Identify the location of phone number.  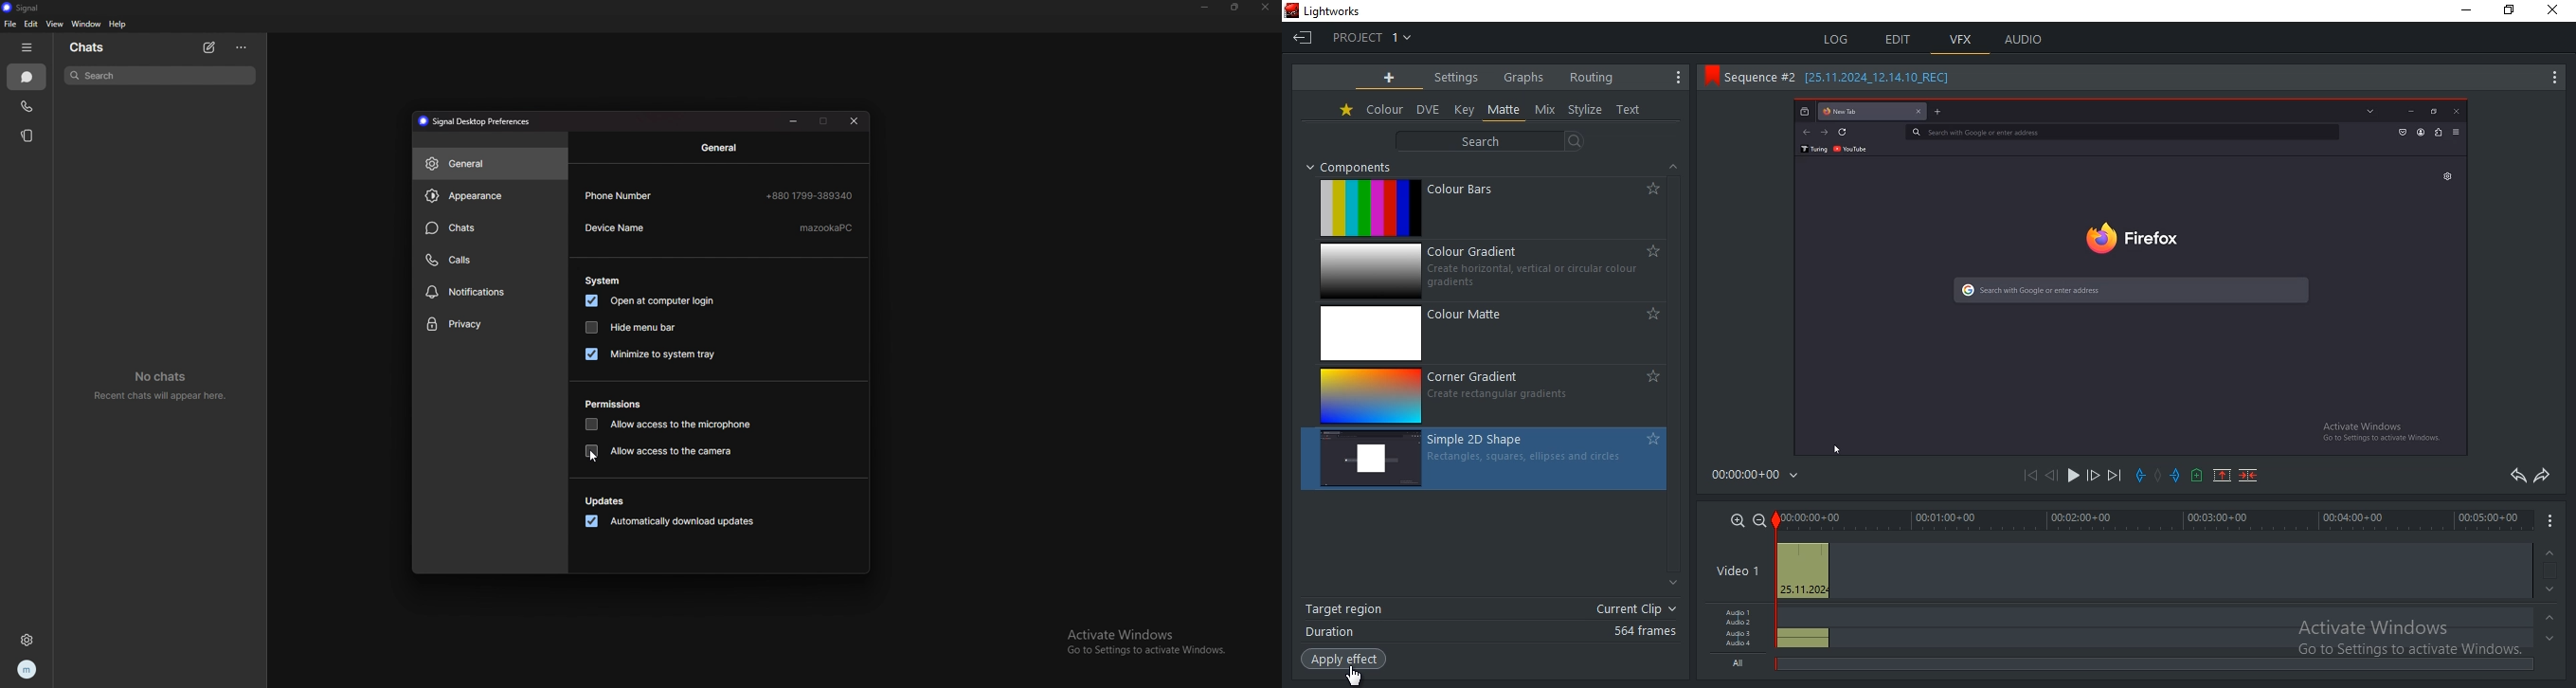
(721, 195).